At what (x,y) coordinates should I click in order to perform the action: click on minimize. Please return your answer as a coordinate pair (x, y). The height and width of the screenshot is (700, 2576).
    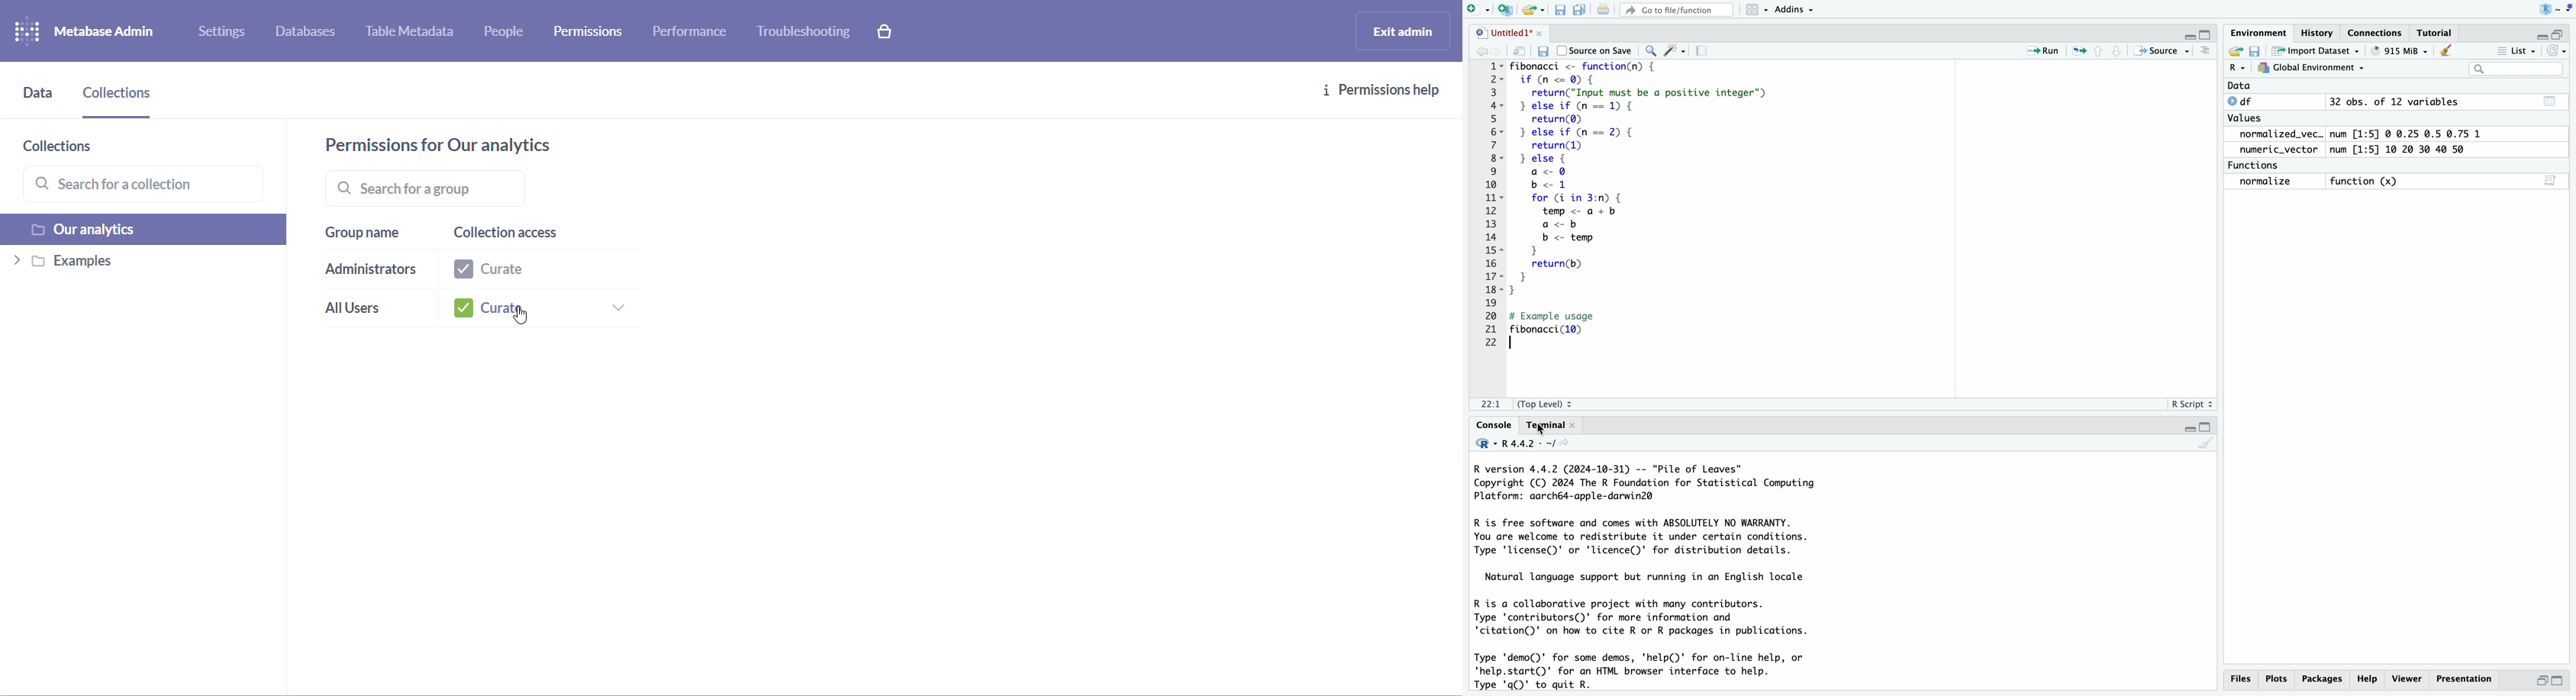
    Looking at the image, I should click on (2186, 33).